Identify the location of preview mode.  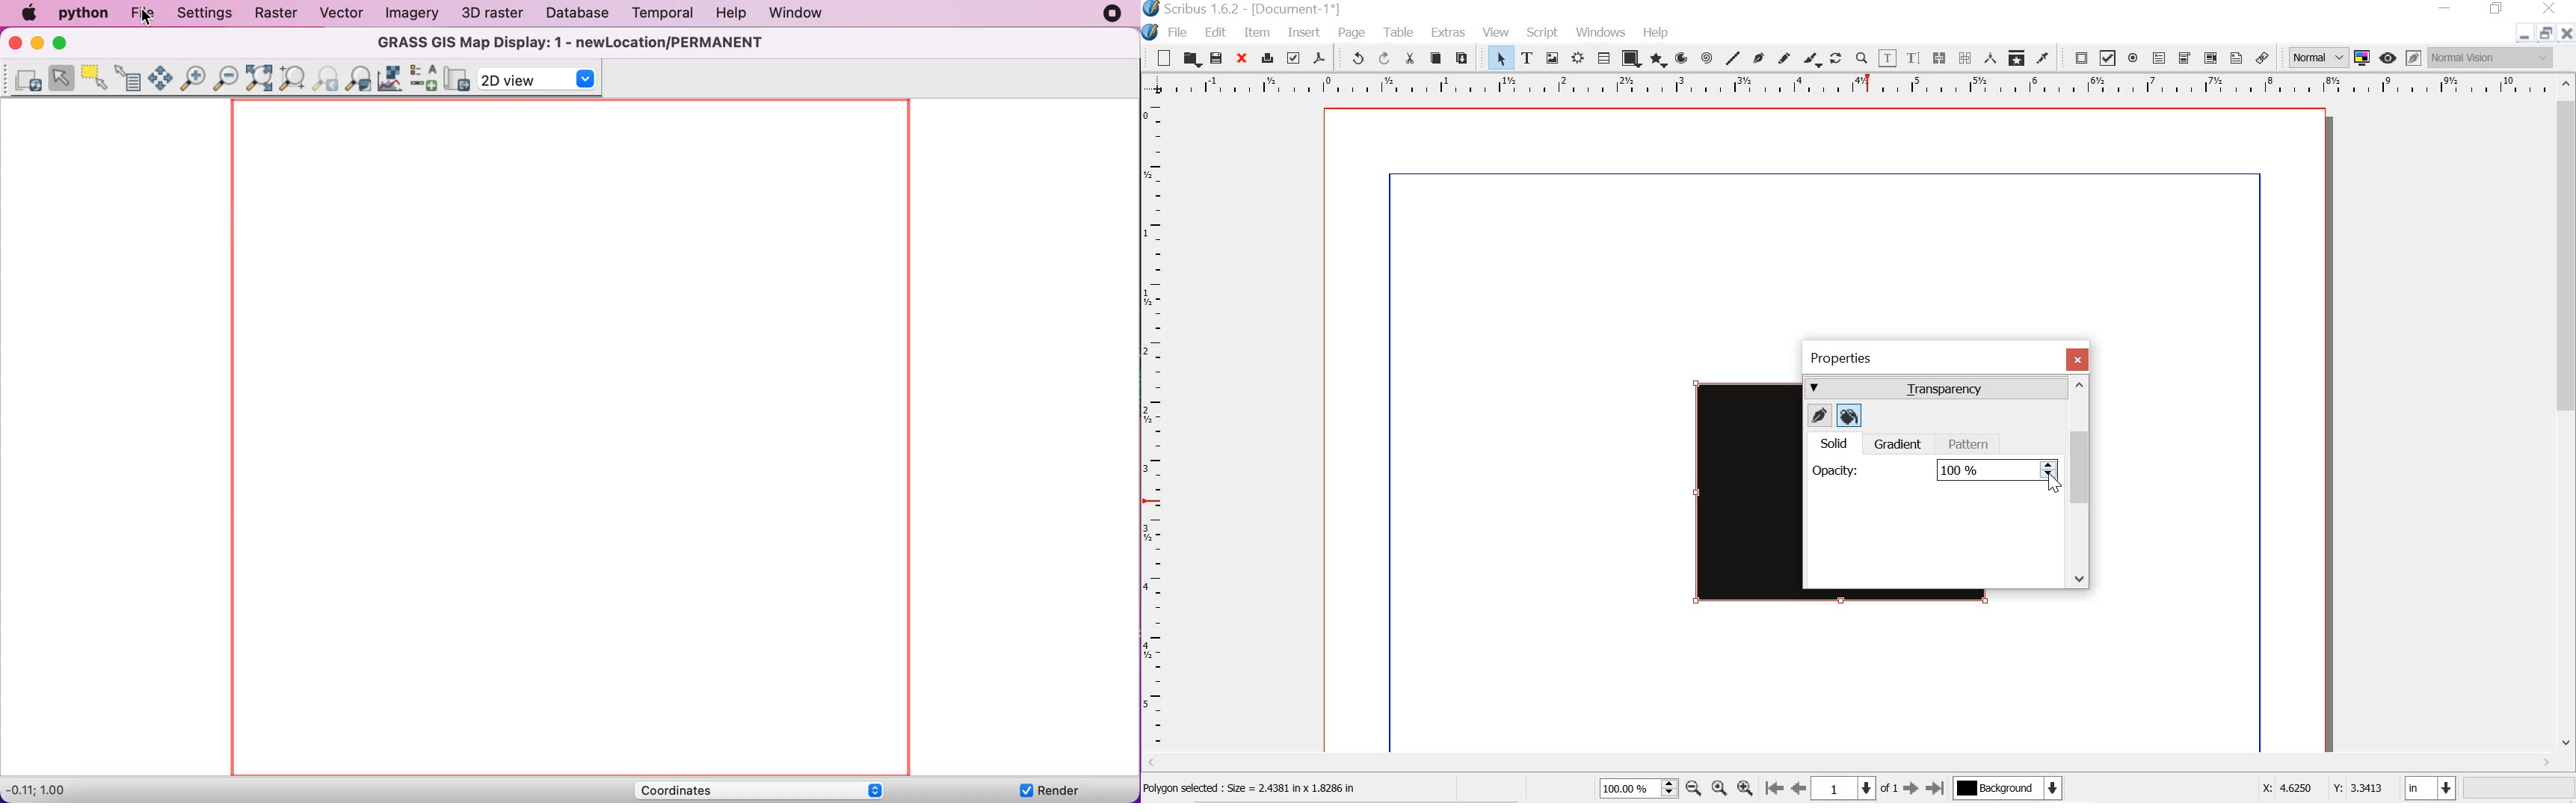
(2386, 58).